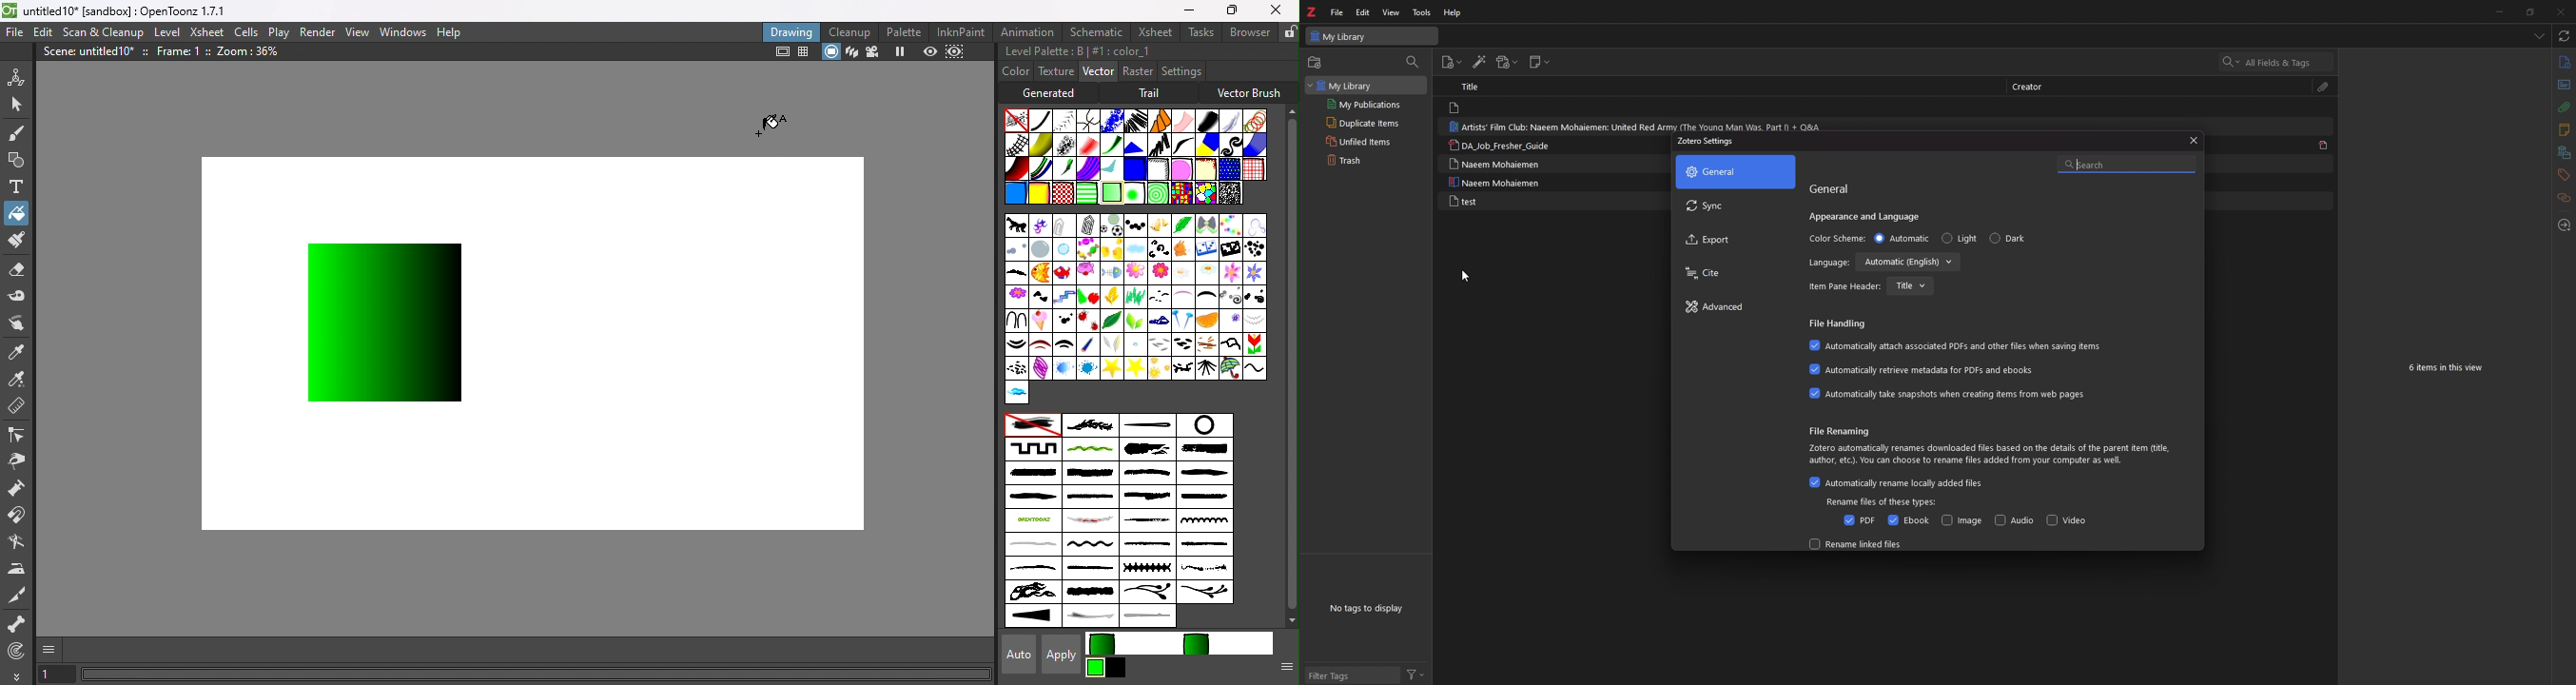  I want to click on help, so click(1454, 13).